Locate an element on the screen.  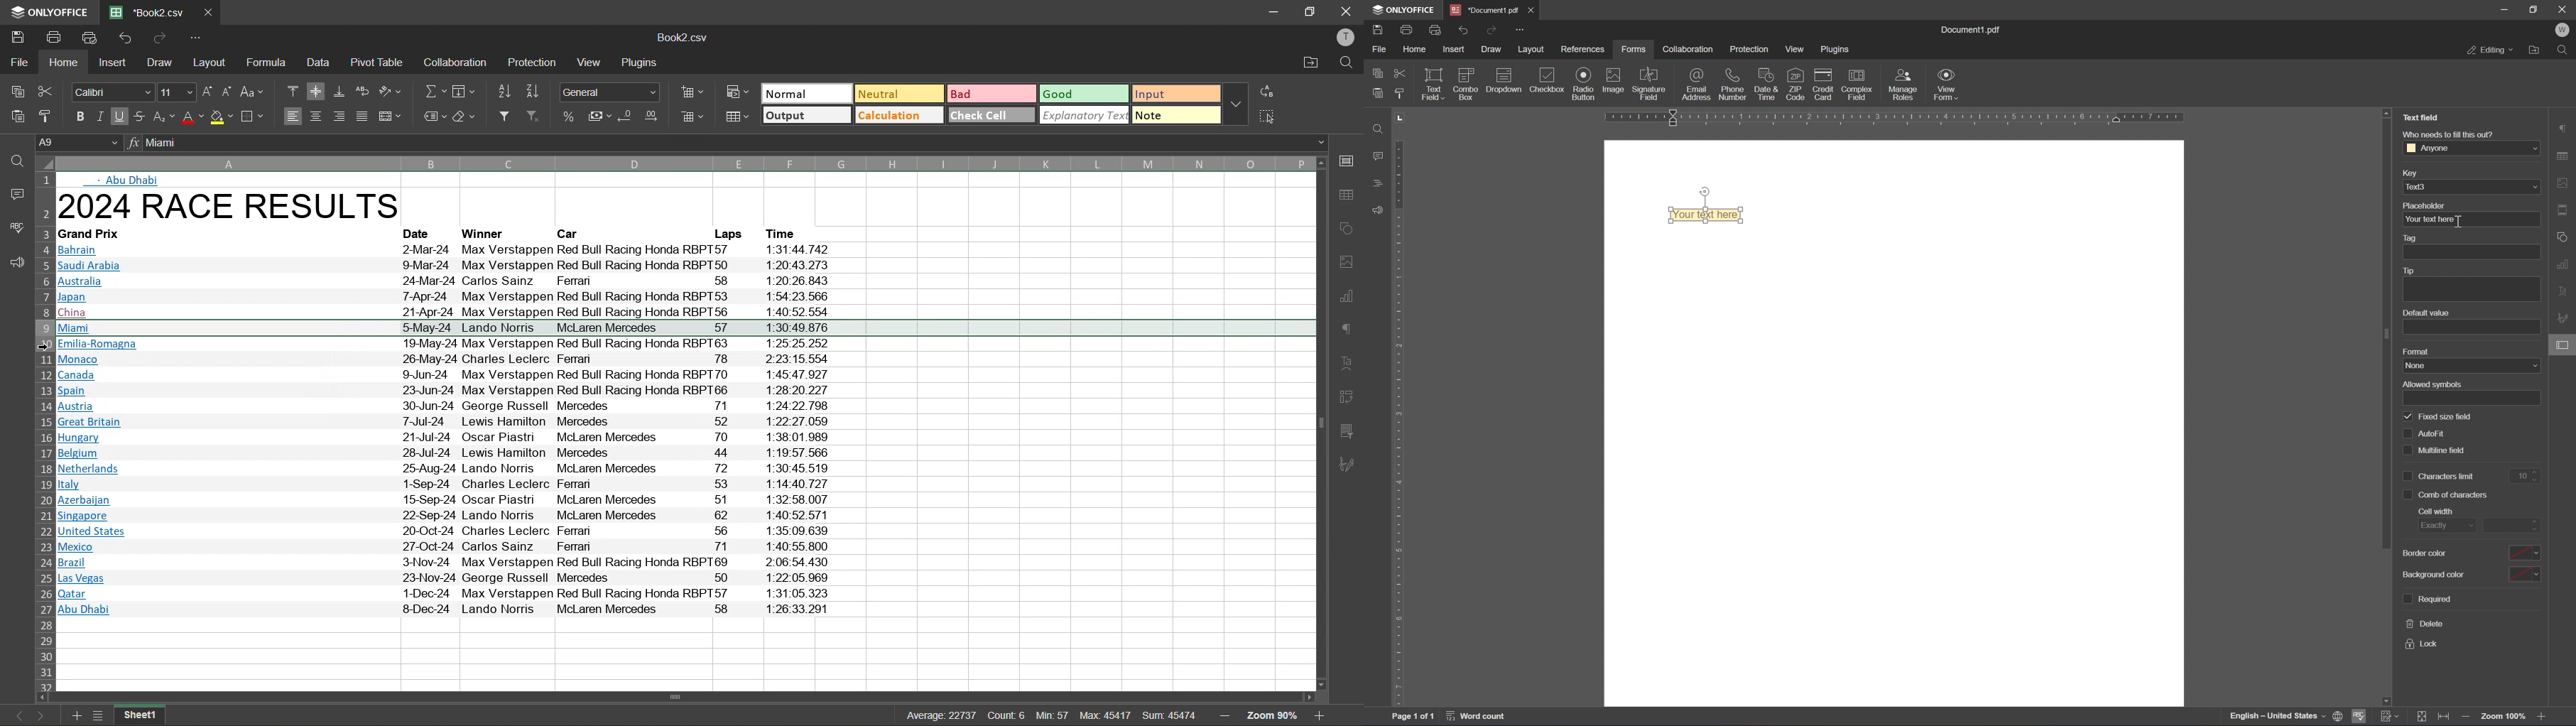
previous is located at coordinates (12, 716).